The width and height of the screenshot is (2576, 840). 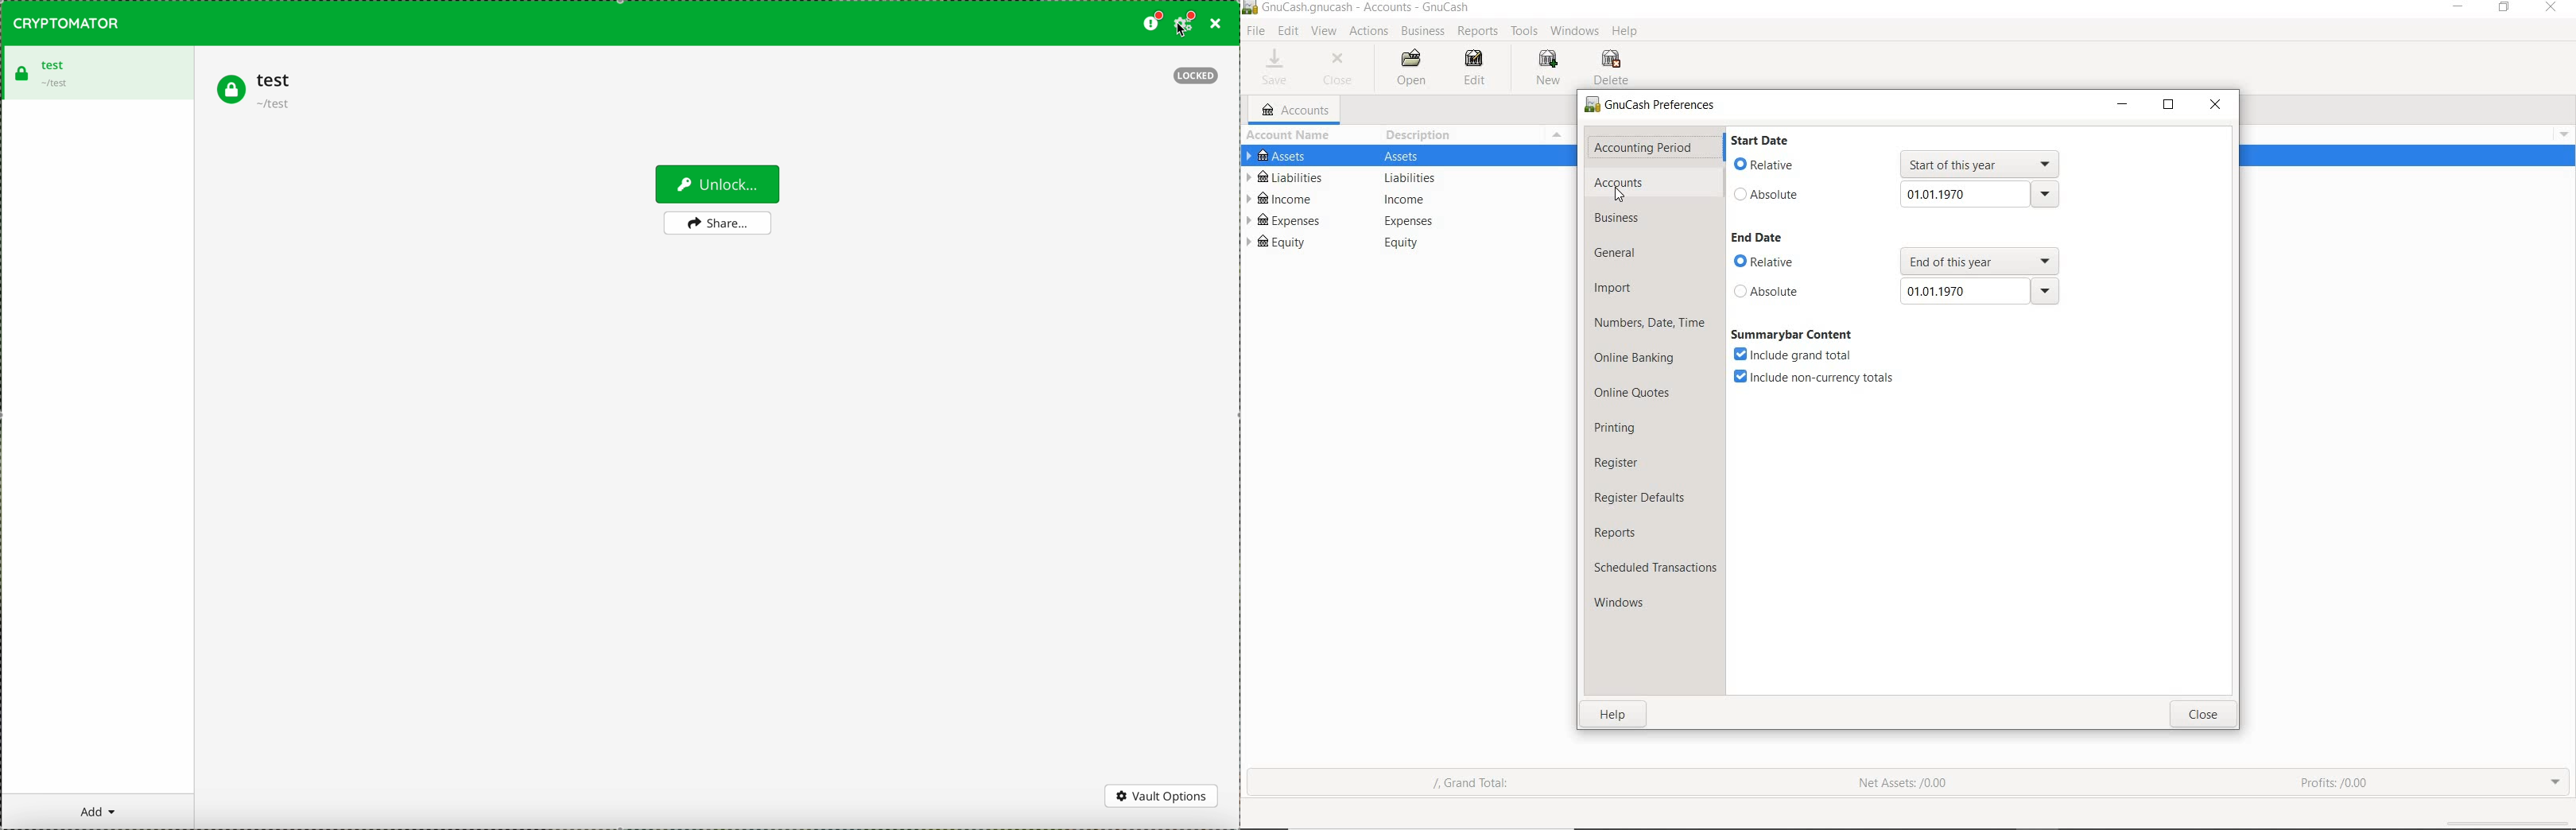 I want to click on LIABILITIES, so click(x=1291, y=177).